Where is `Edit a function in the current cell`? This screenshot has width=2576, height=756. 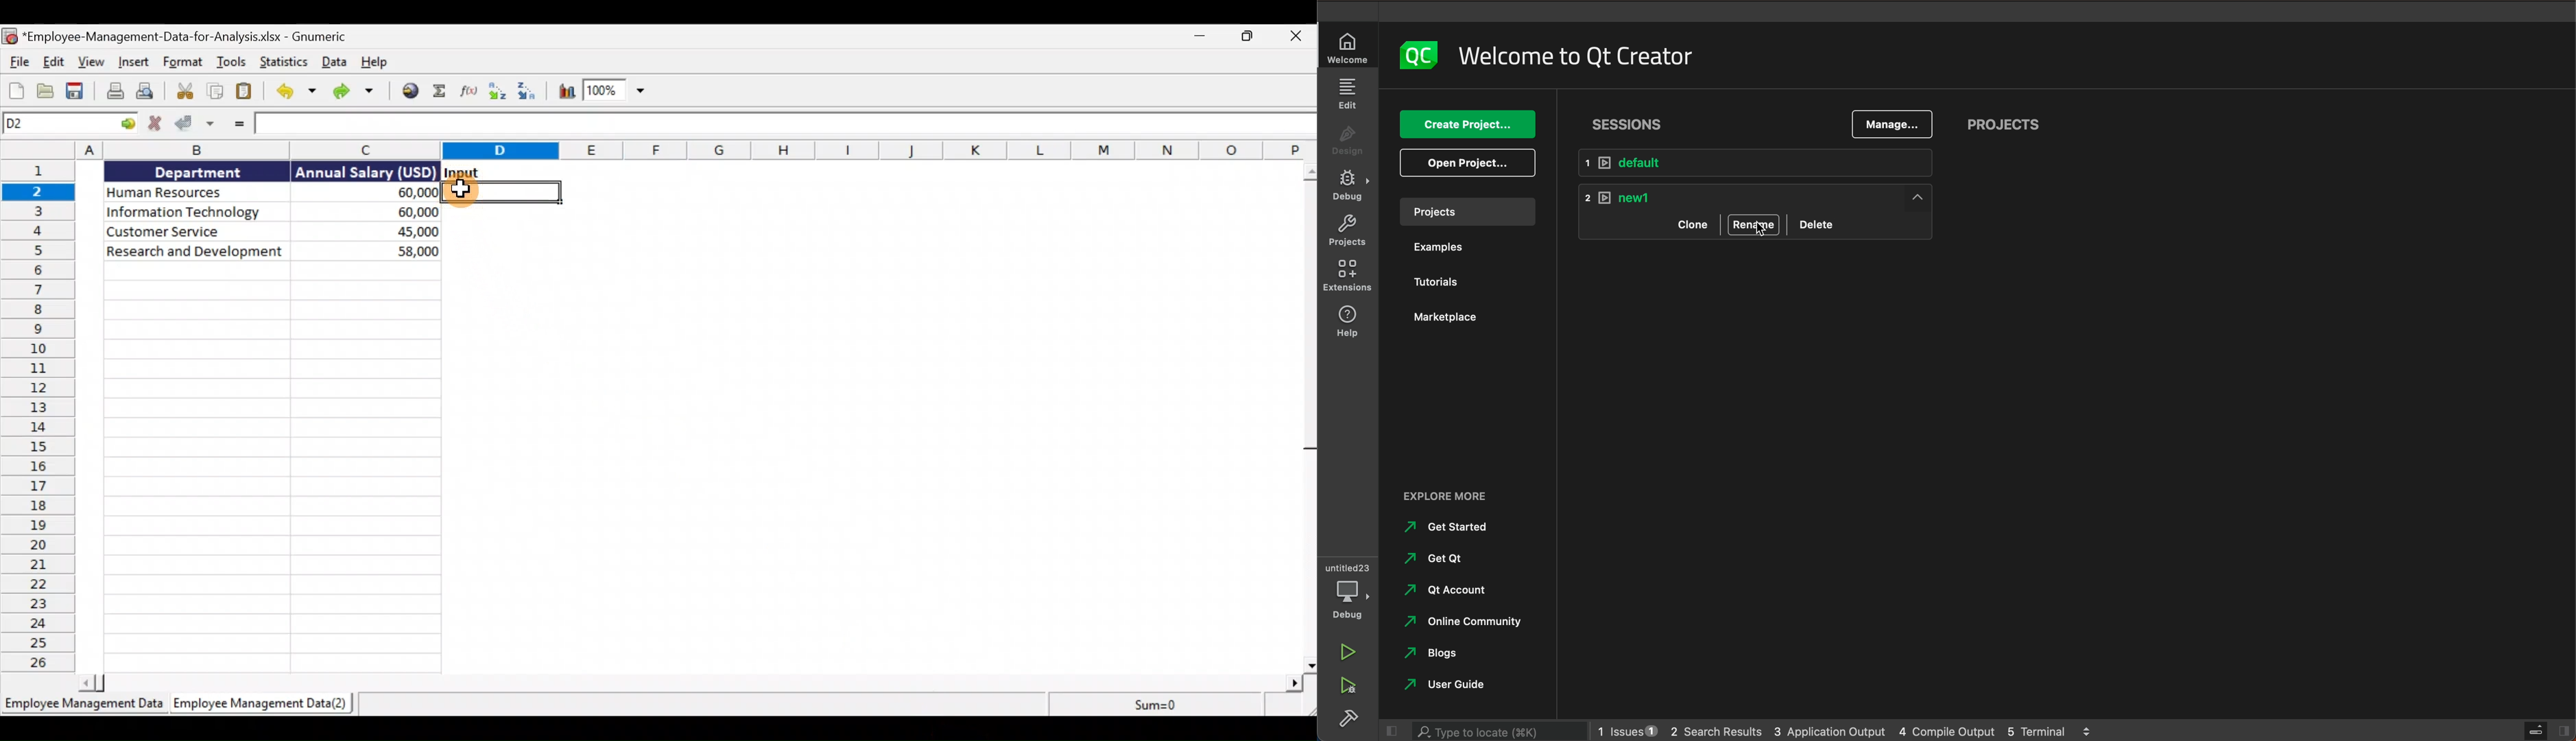 Edit a function in the current cell is located at coordinates (468, 92).